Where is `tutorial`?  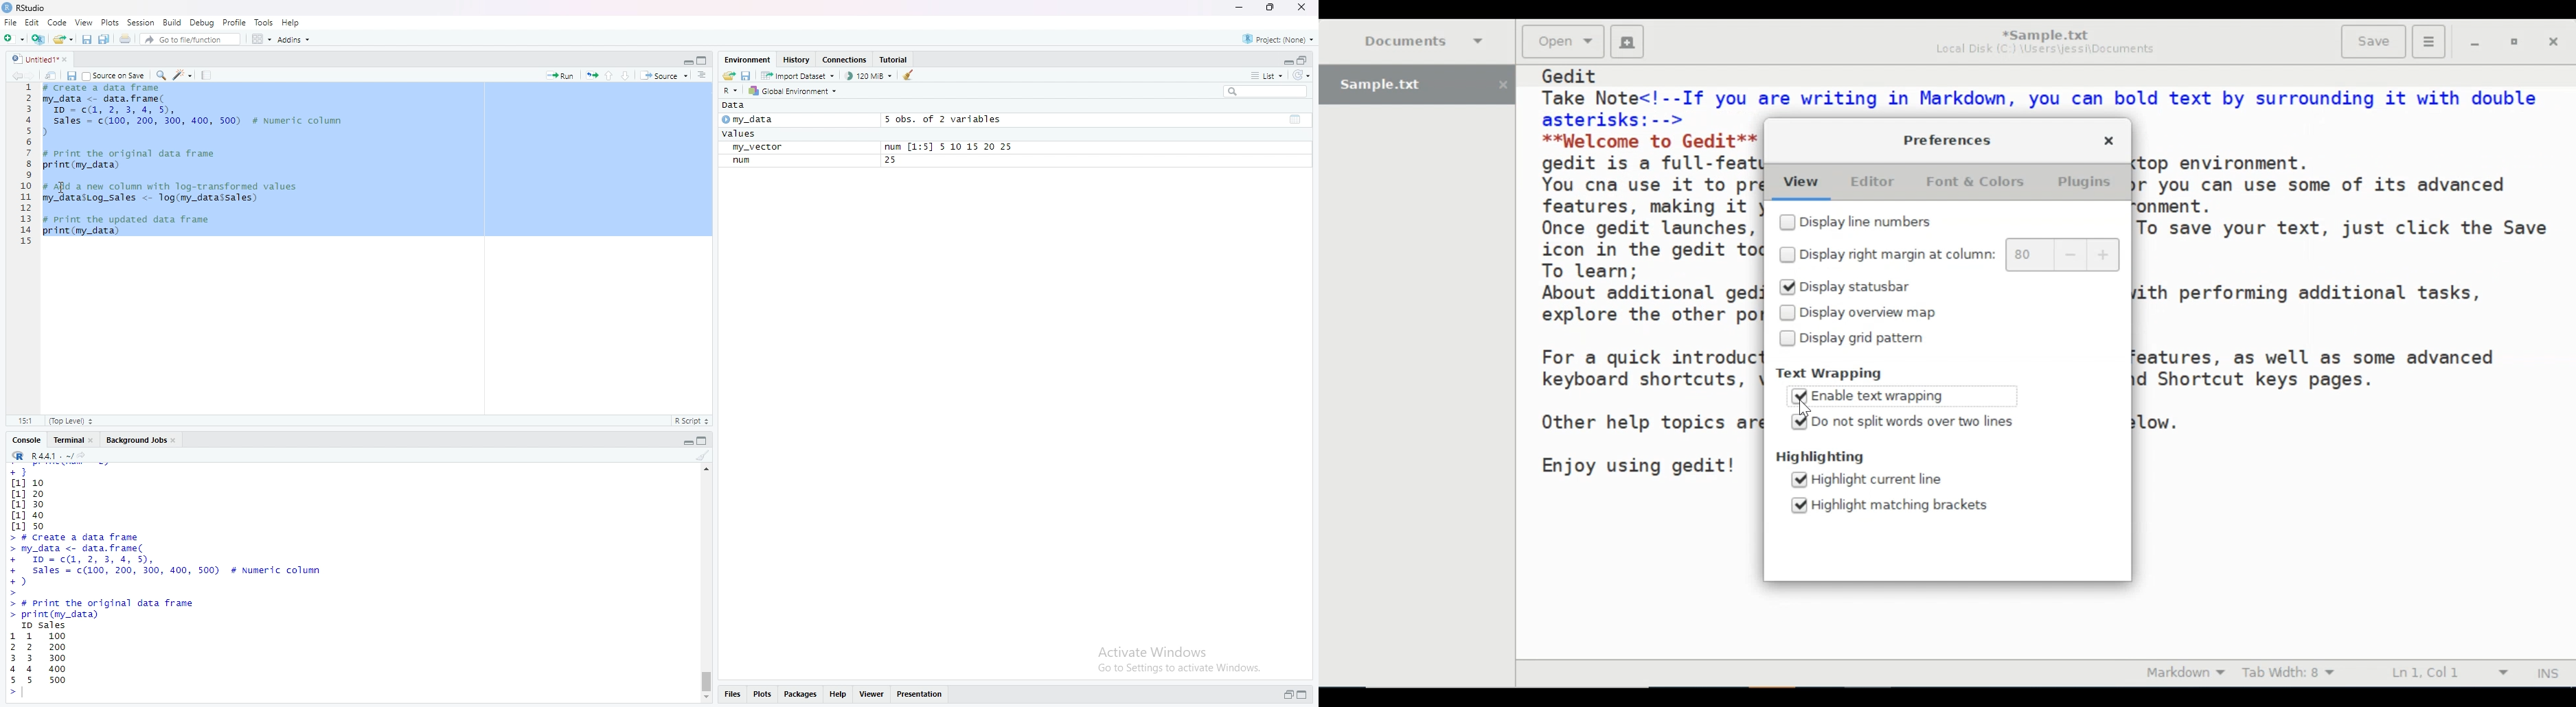 tutorial is located at coordinates (894, 60).